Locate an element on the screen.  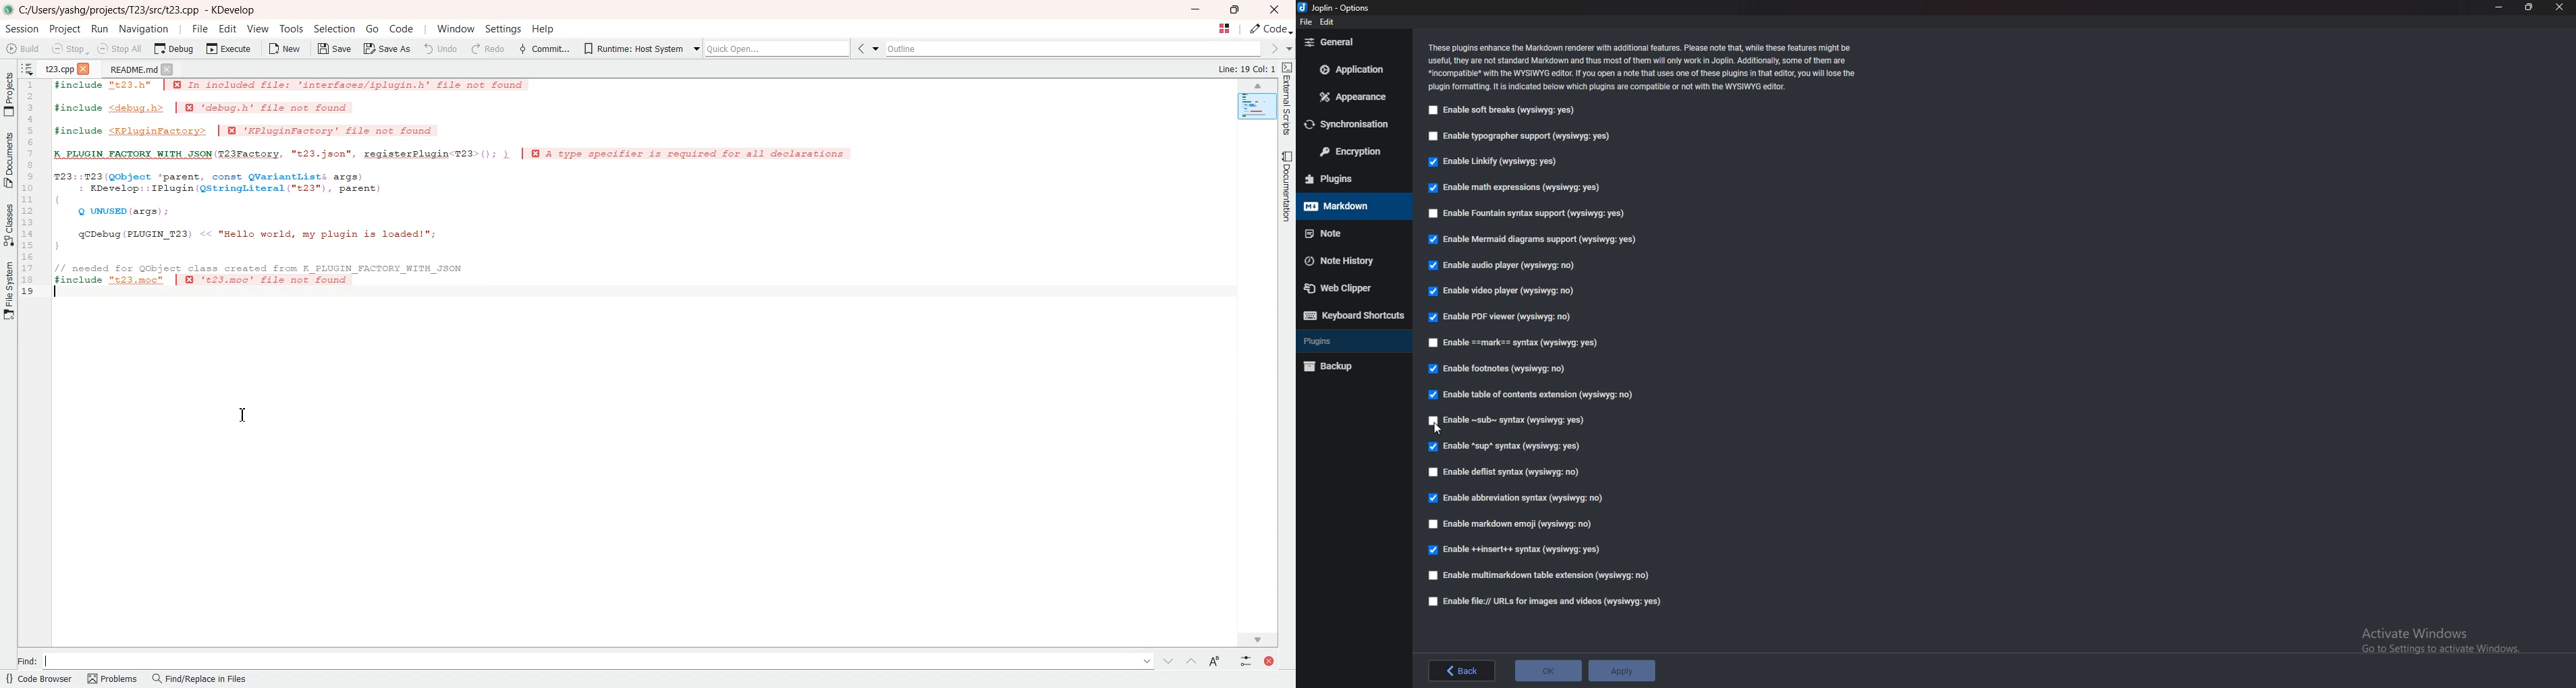
edit is located at coordinates (1330, 22).